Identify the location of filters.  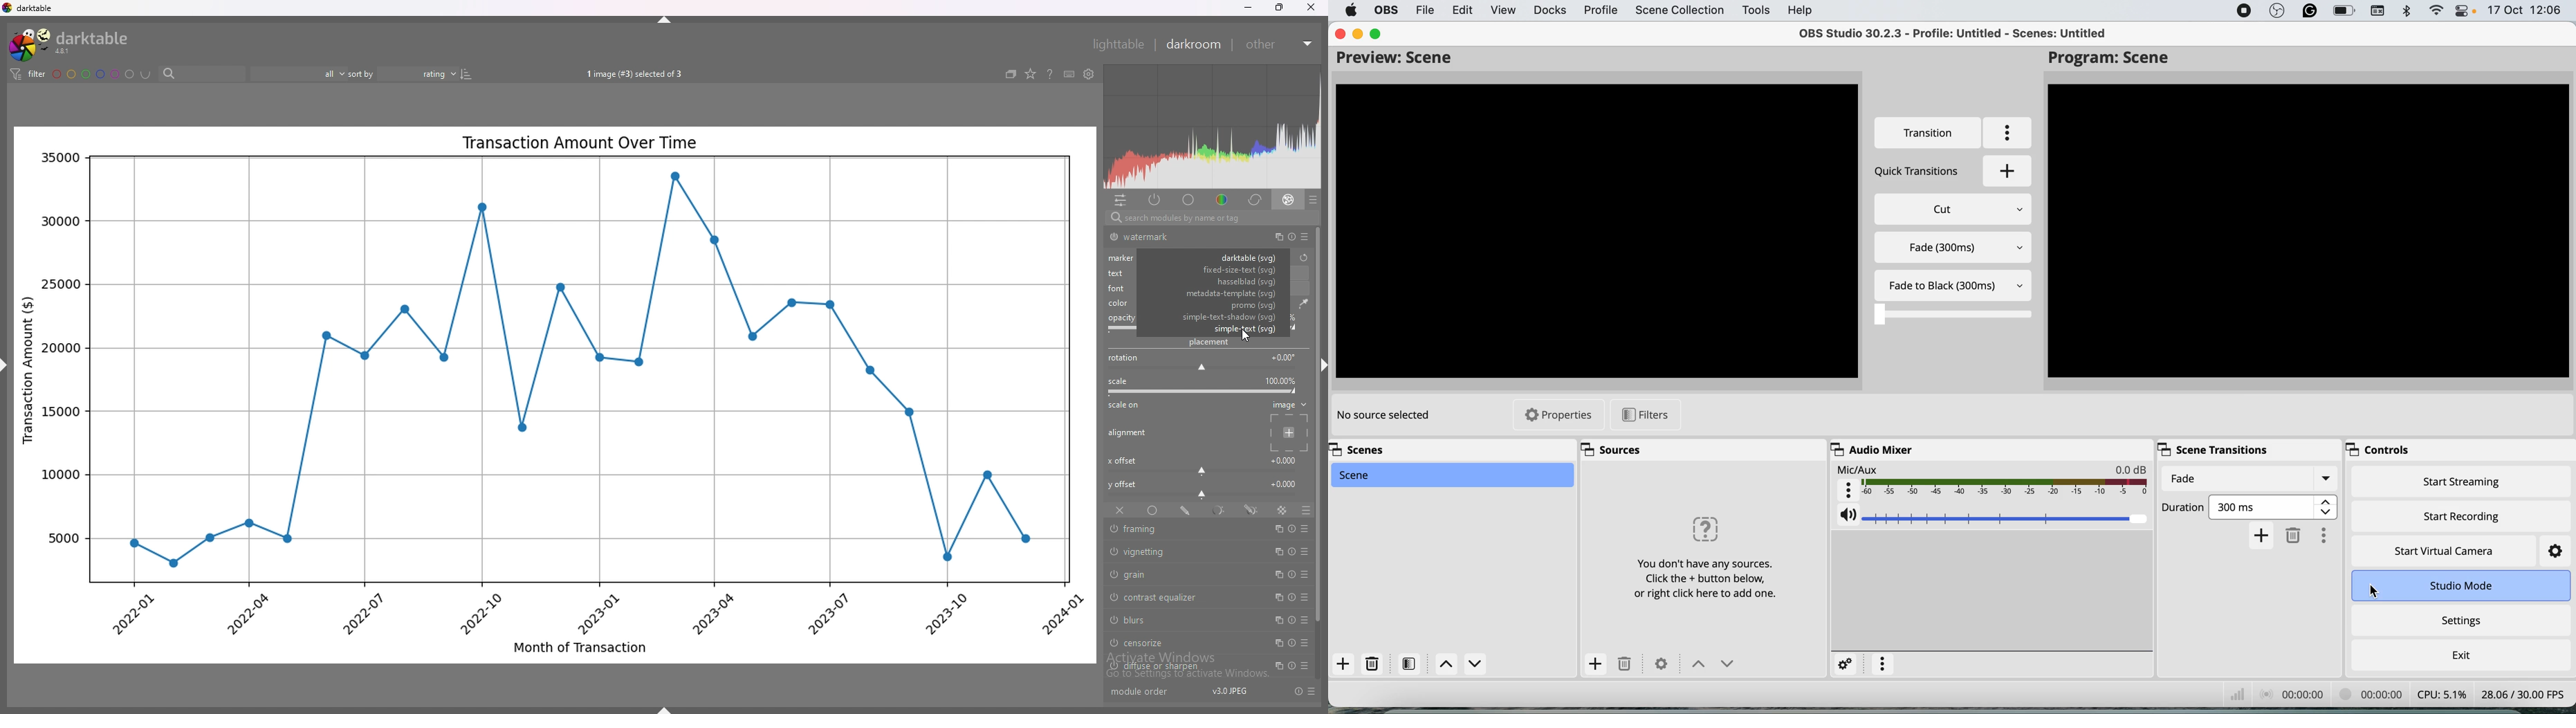
(1410, 663).